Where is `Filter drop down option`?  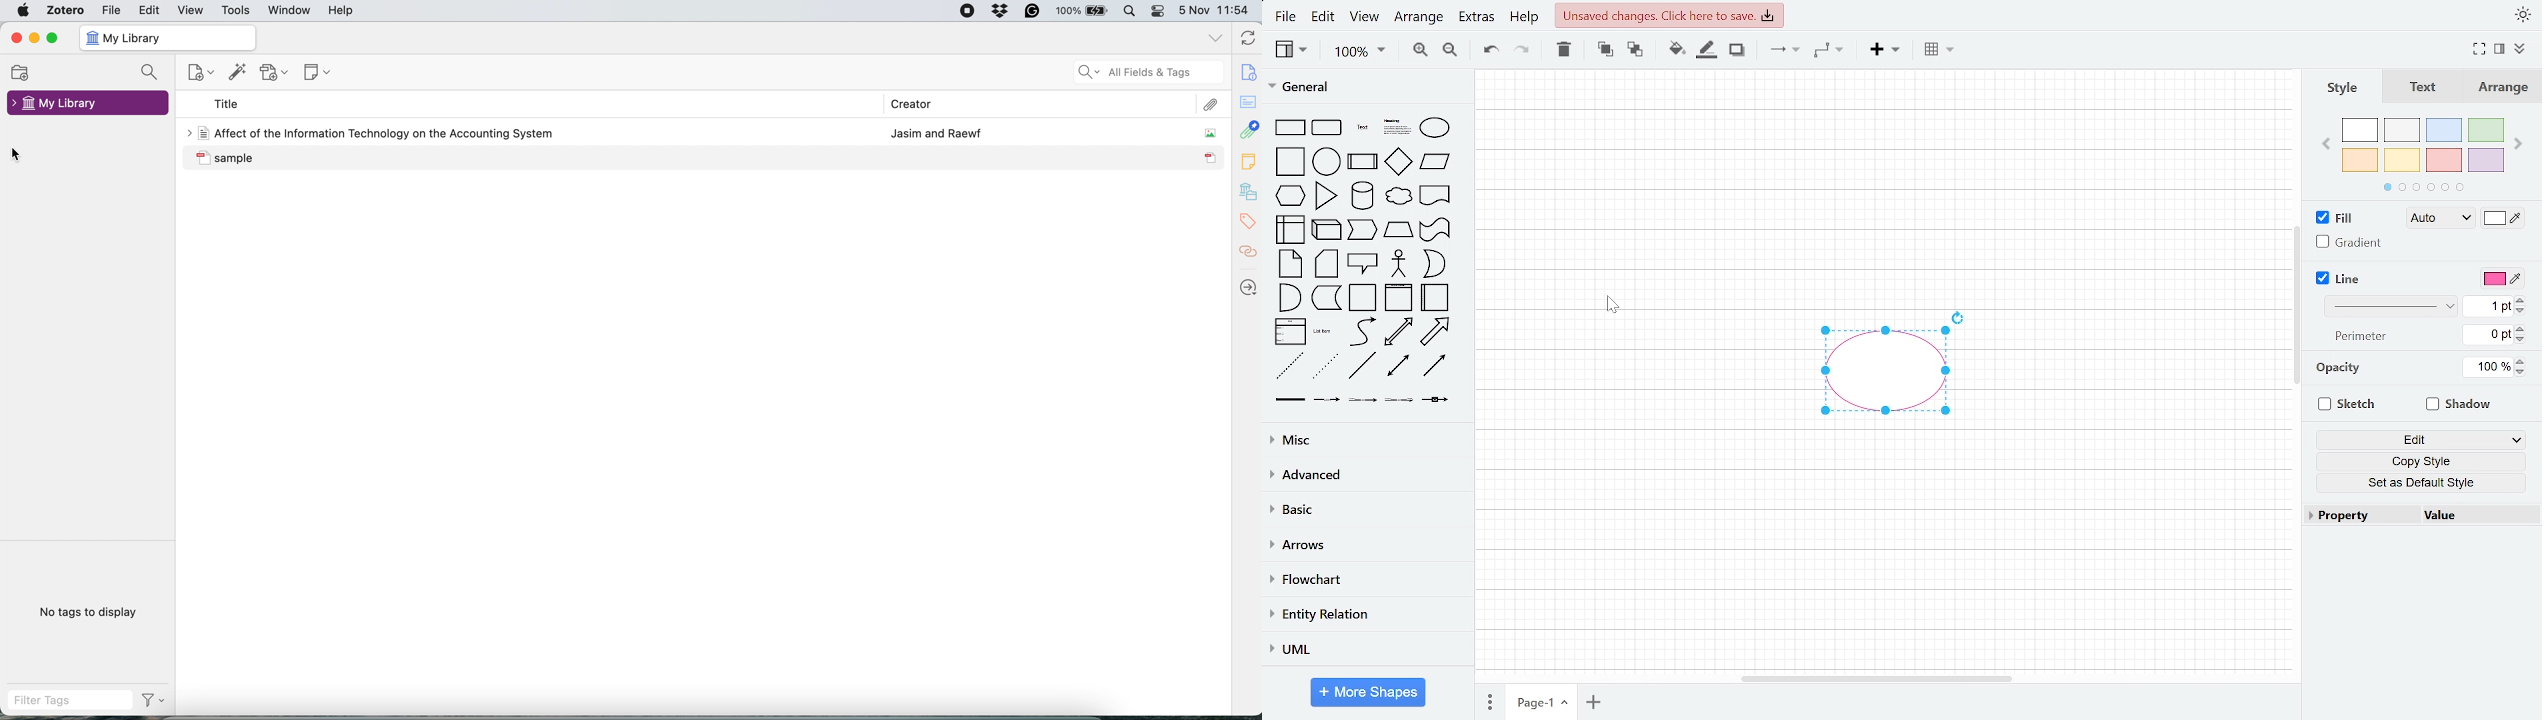 Filter drop down option is located at coordinates (151, 705).